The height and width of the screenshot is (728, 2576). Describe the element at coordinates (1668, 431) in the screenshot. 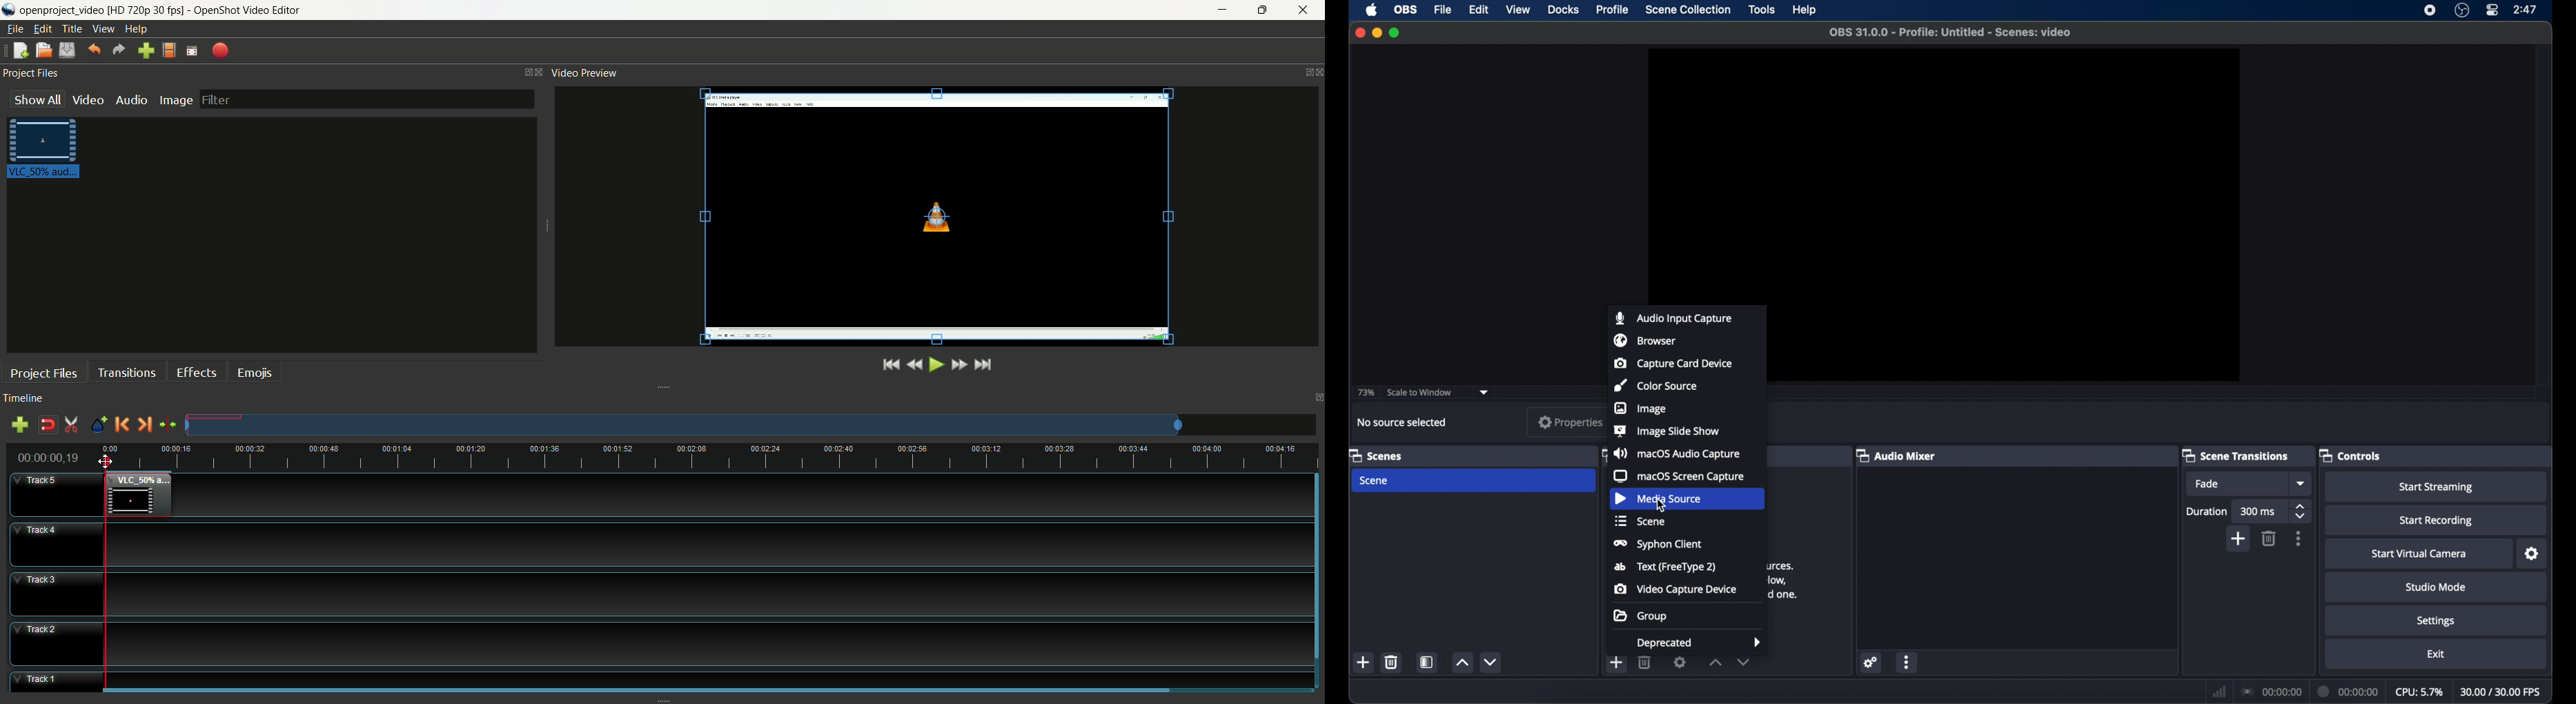

I see `image slide show` at that location.